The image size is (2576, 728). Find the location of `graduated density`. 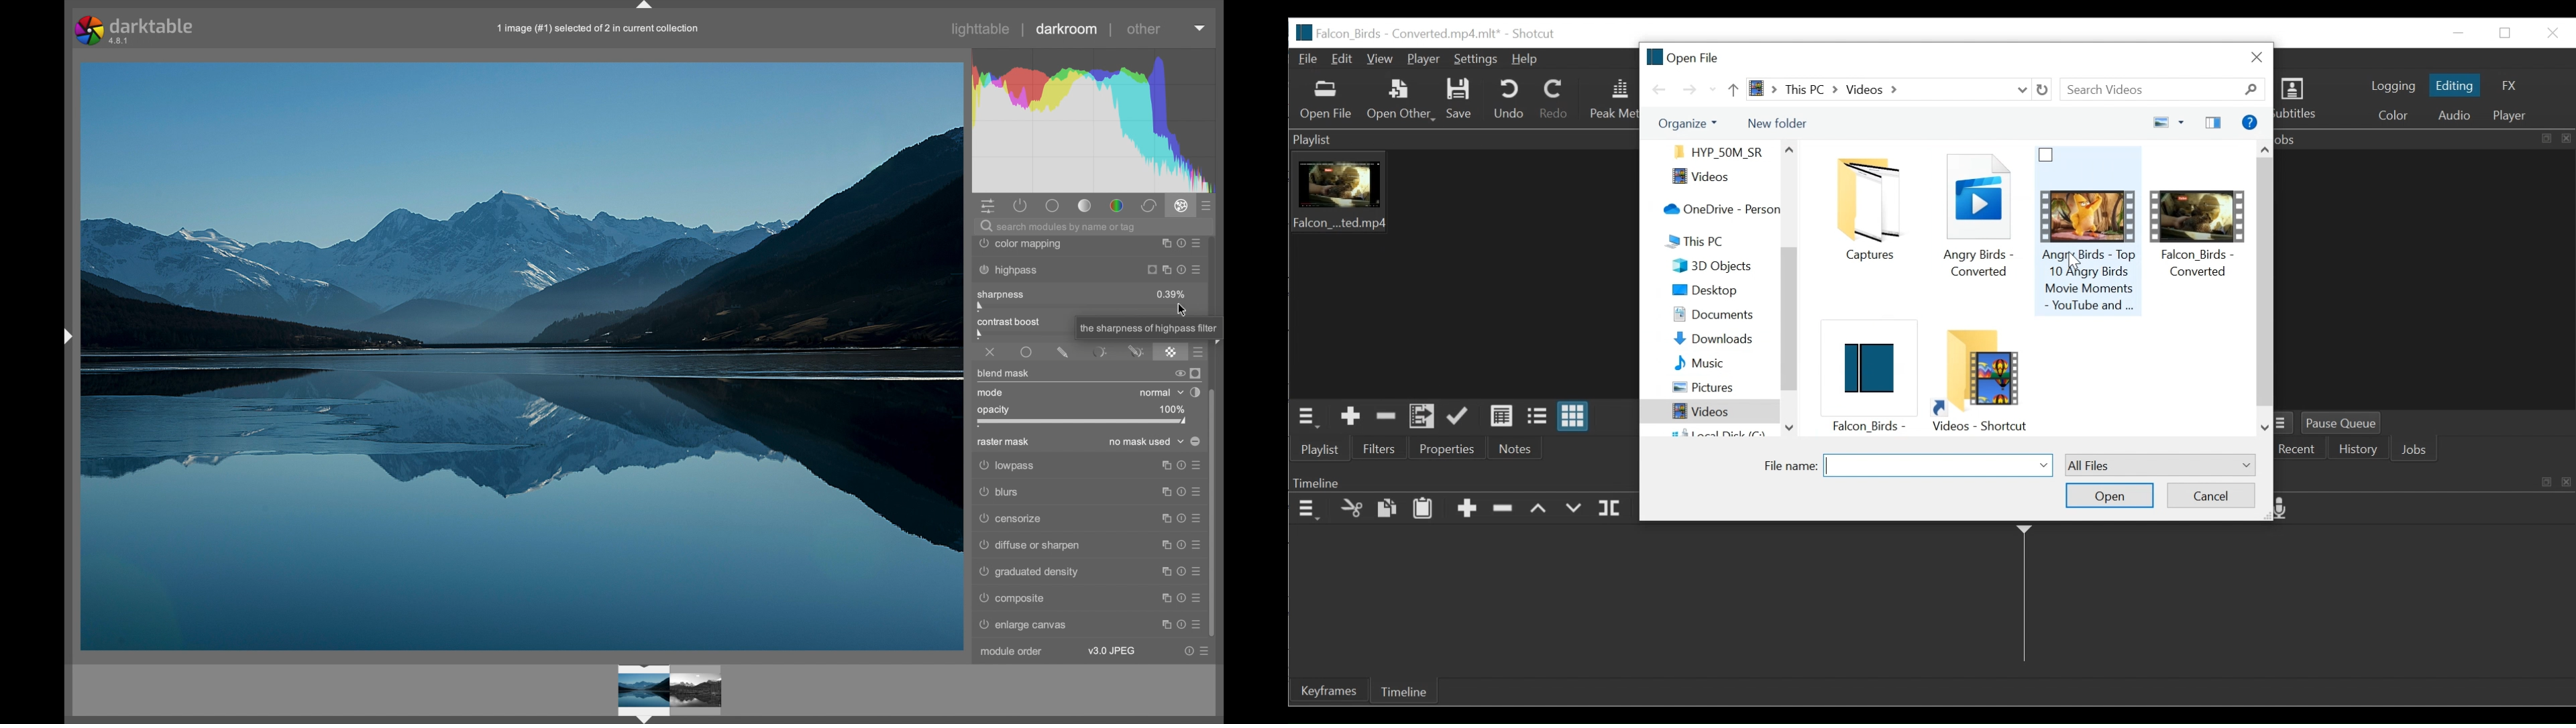

graduated density is located at coordinates (1029, 572).